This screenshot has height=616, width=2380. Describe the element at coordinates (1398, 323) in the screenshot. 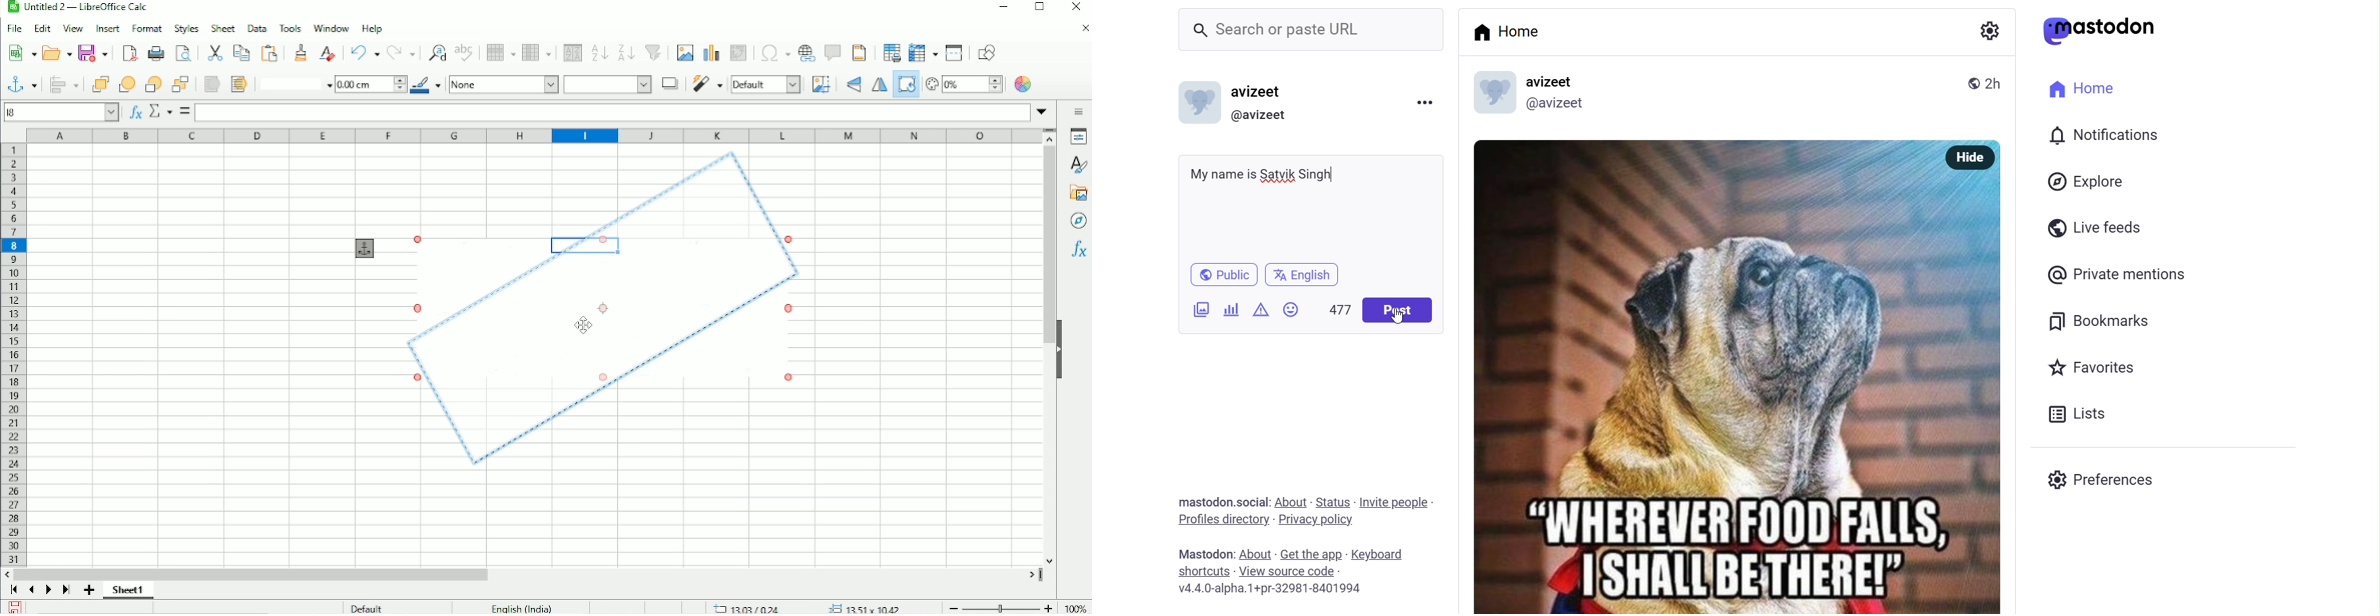

I see `cursor` at that location.